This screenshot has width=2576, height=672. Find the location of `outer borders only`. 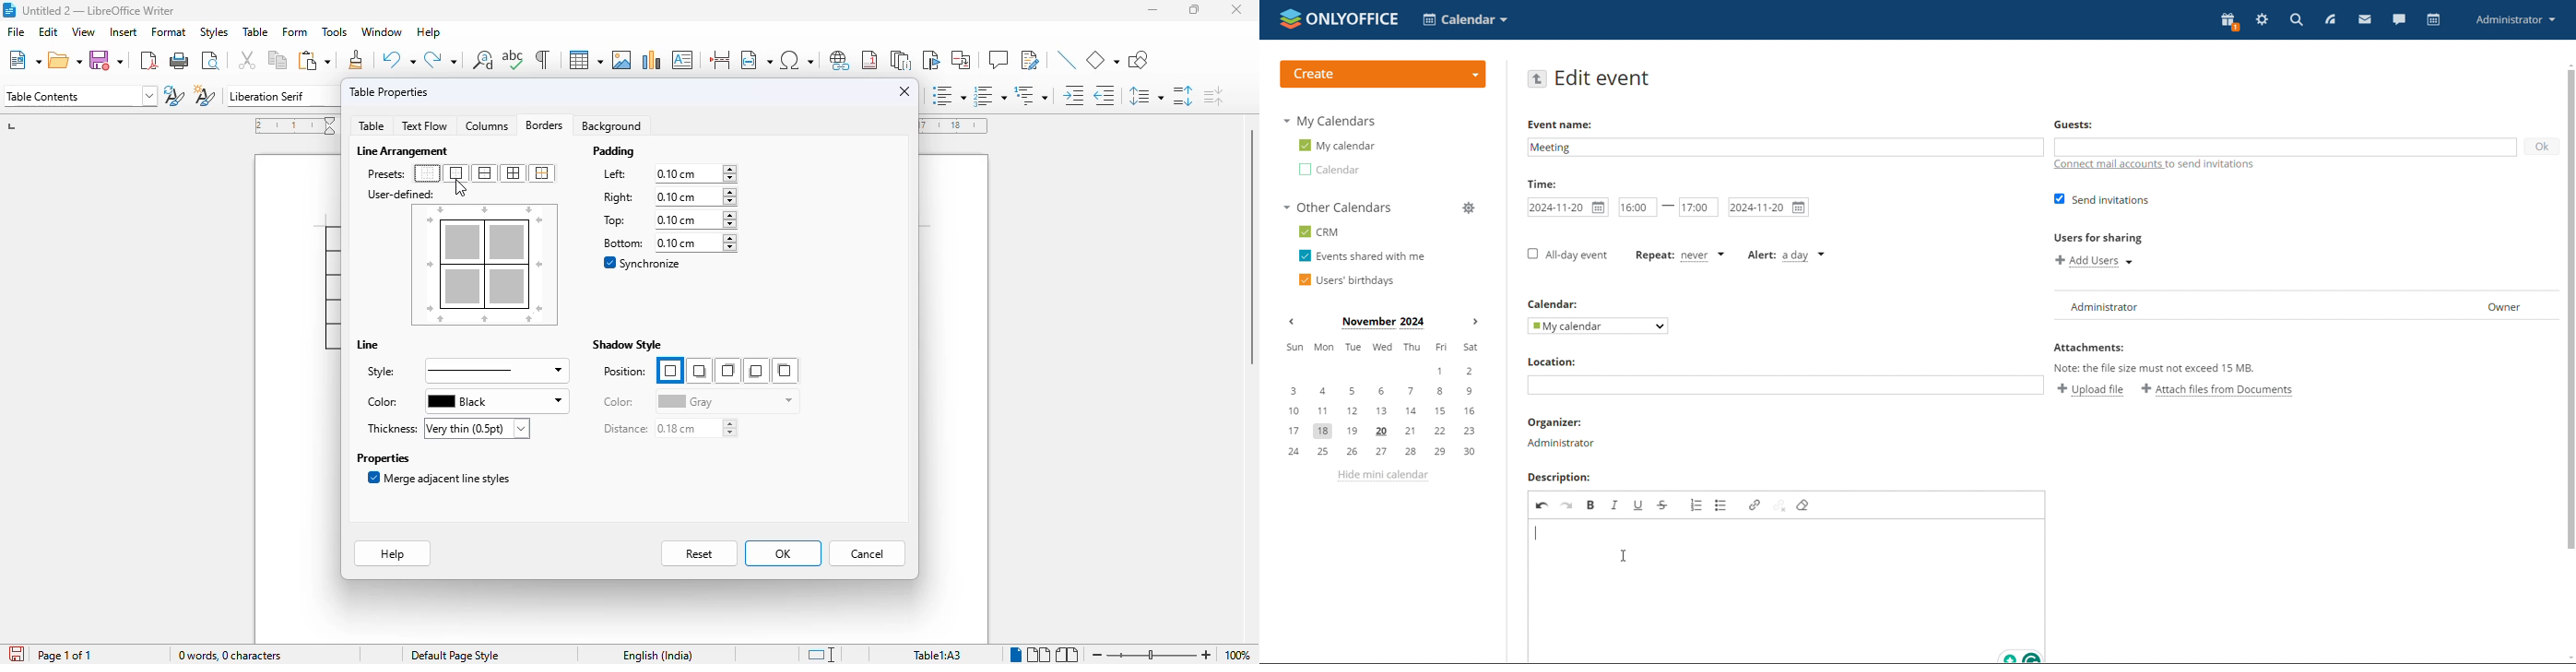

outer borders only is located at coordinates (455, 173).